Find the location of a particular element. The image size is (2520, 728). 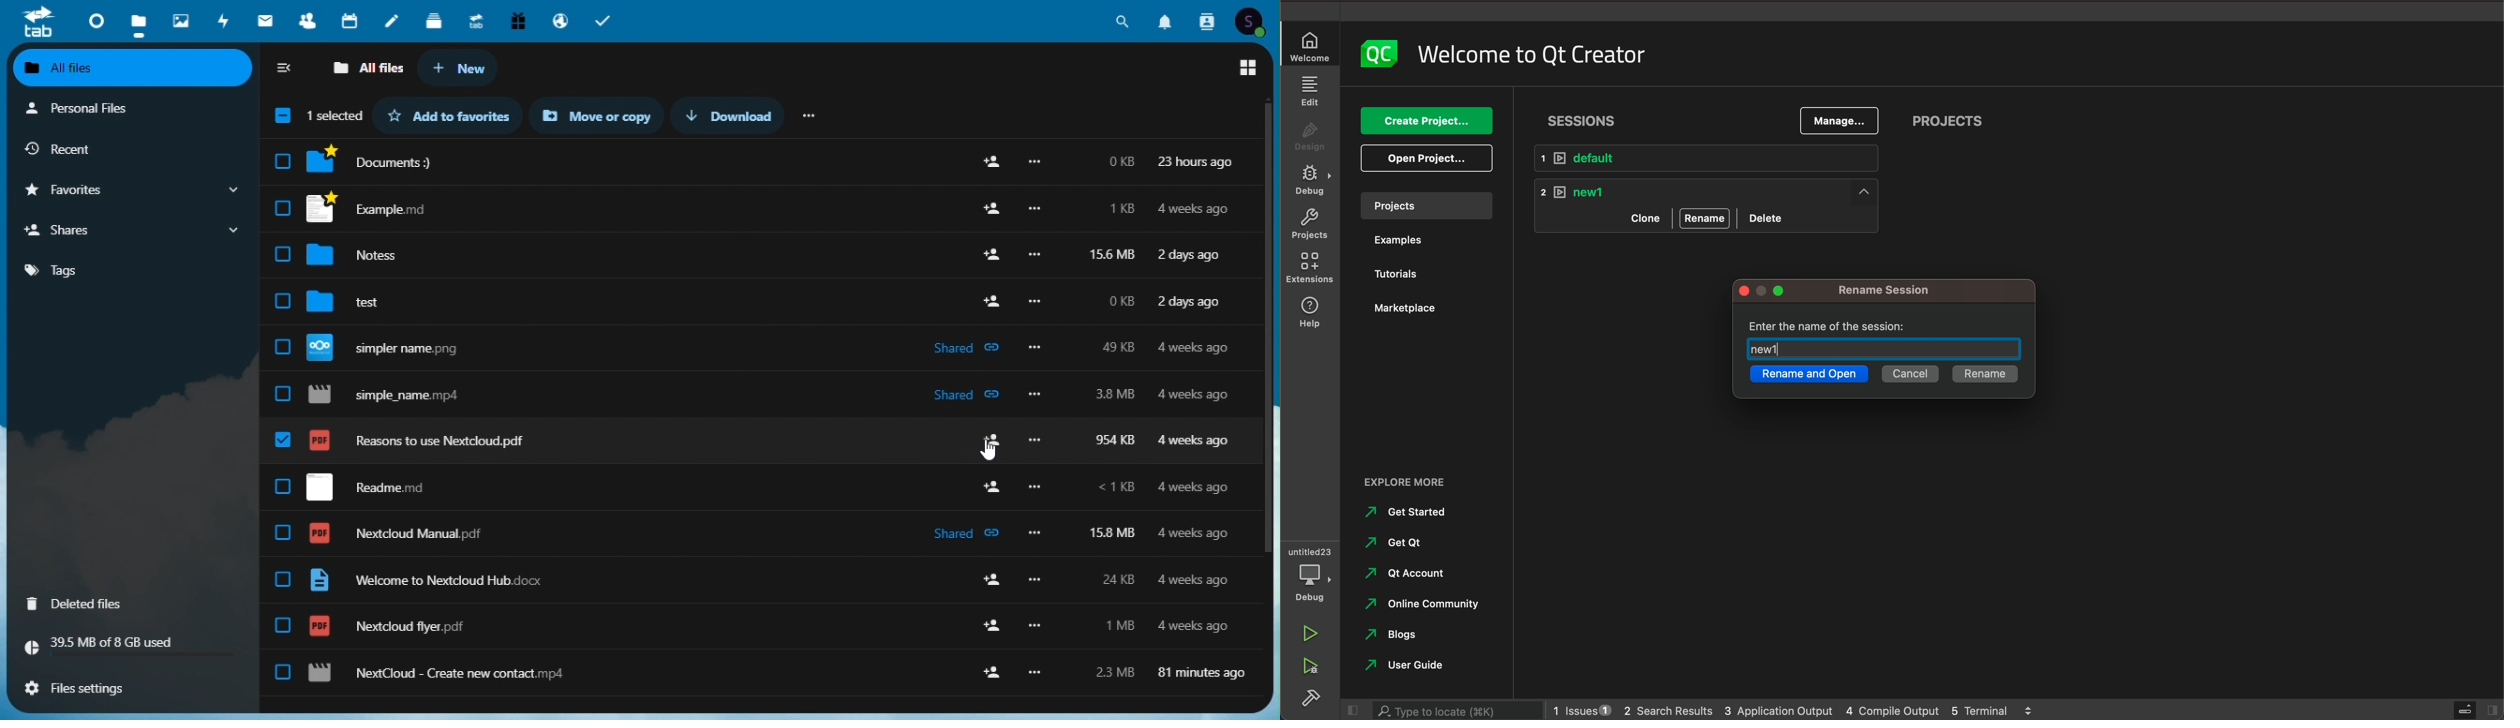

 add user is located at coordinates (985, 437).